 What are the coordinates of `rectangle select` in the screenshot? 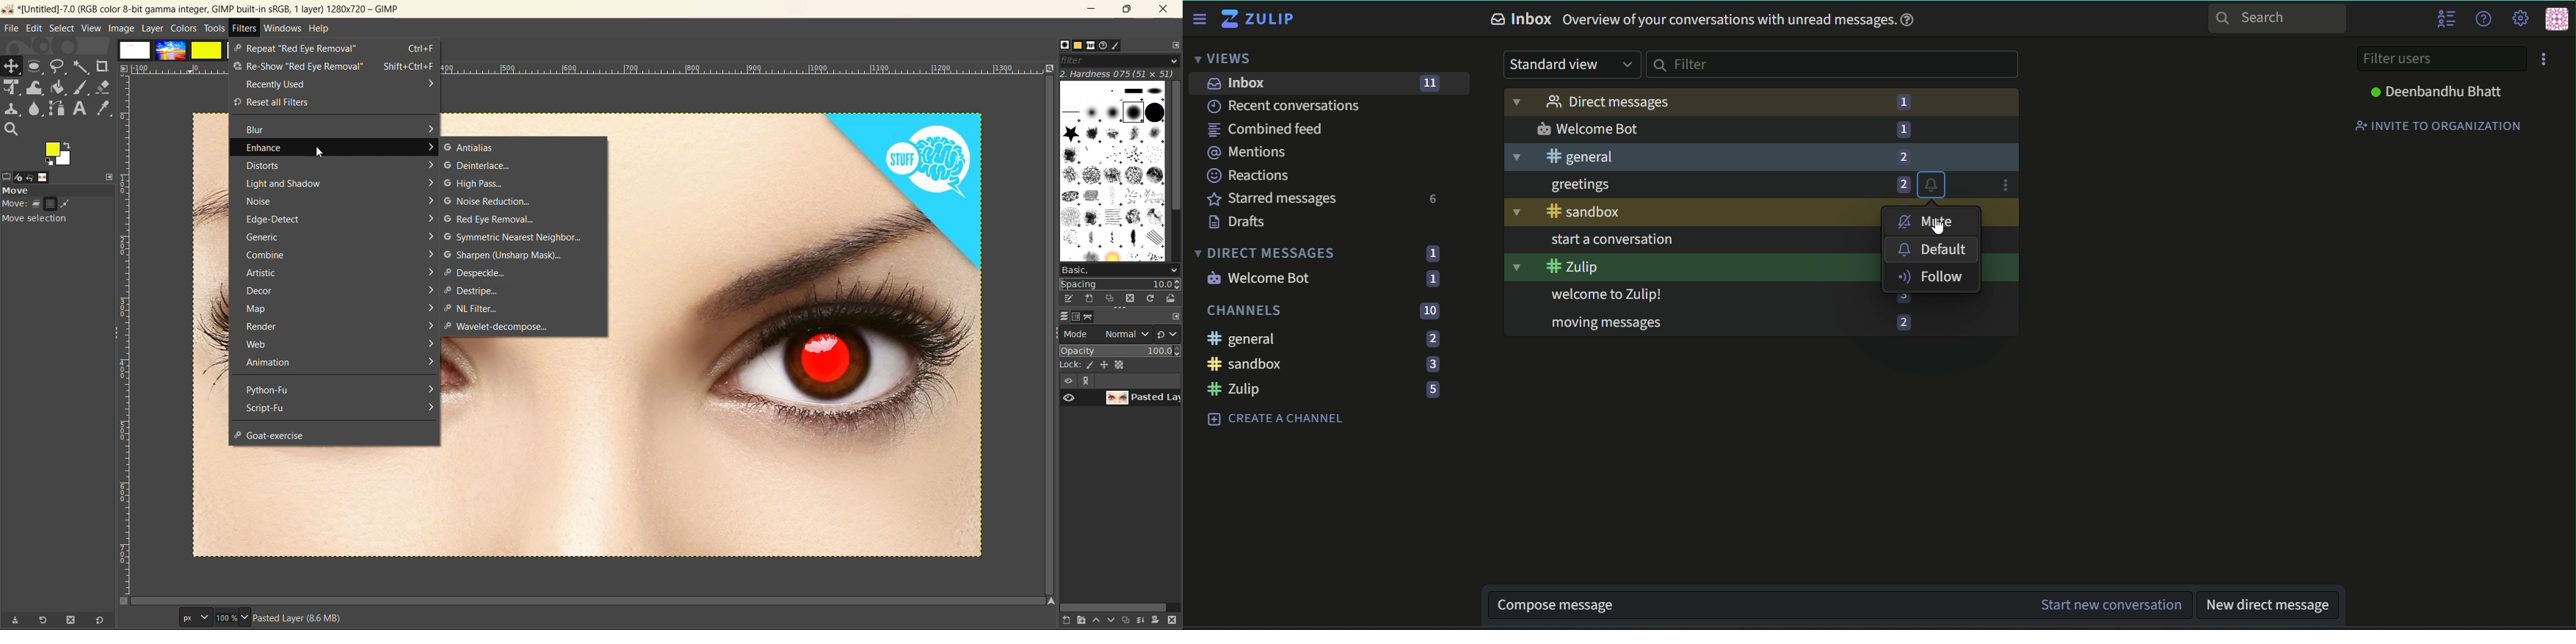 It's located at (37, 67).